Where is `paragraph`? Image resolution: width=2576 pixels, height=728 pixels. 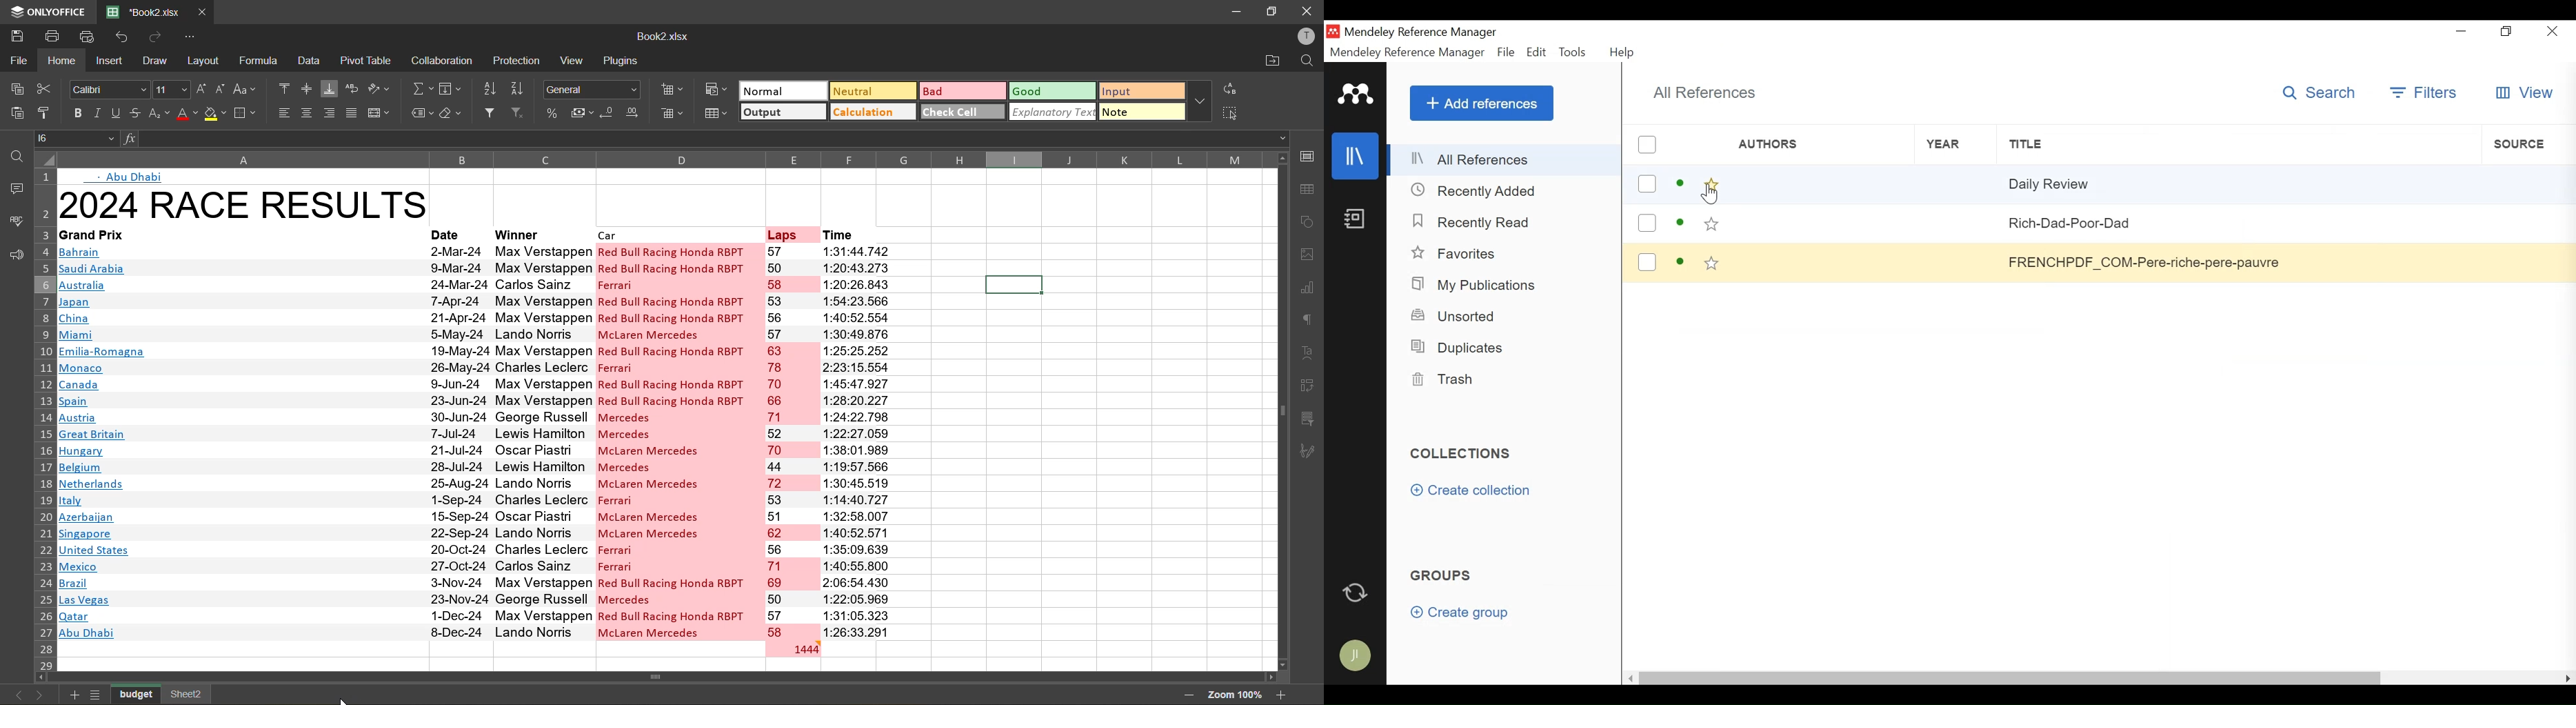 paragraph is located at coordinates (1309, 322).